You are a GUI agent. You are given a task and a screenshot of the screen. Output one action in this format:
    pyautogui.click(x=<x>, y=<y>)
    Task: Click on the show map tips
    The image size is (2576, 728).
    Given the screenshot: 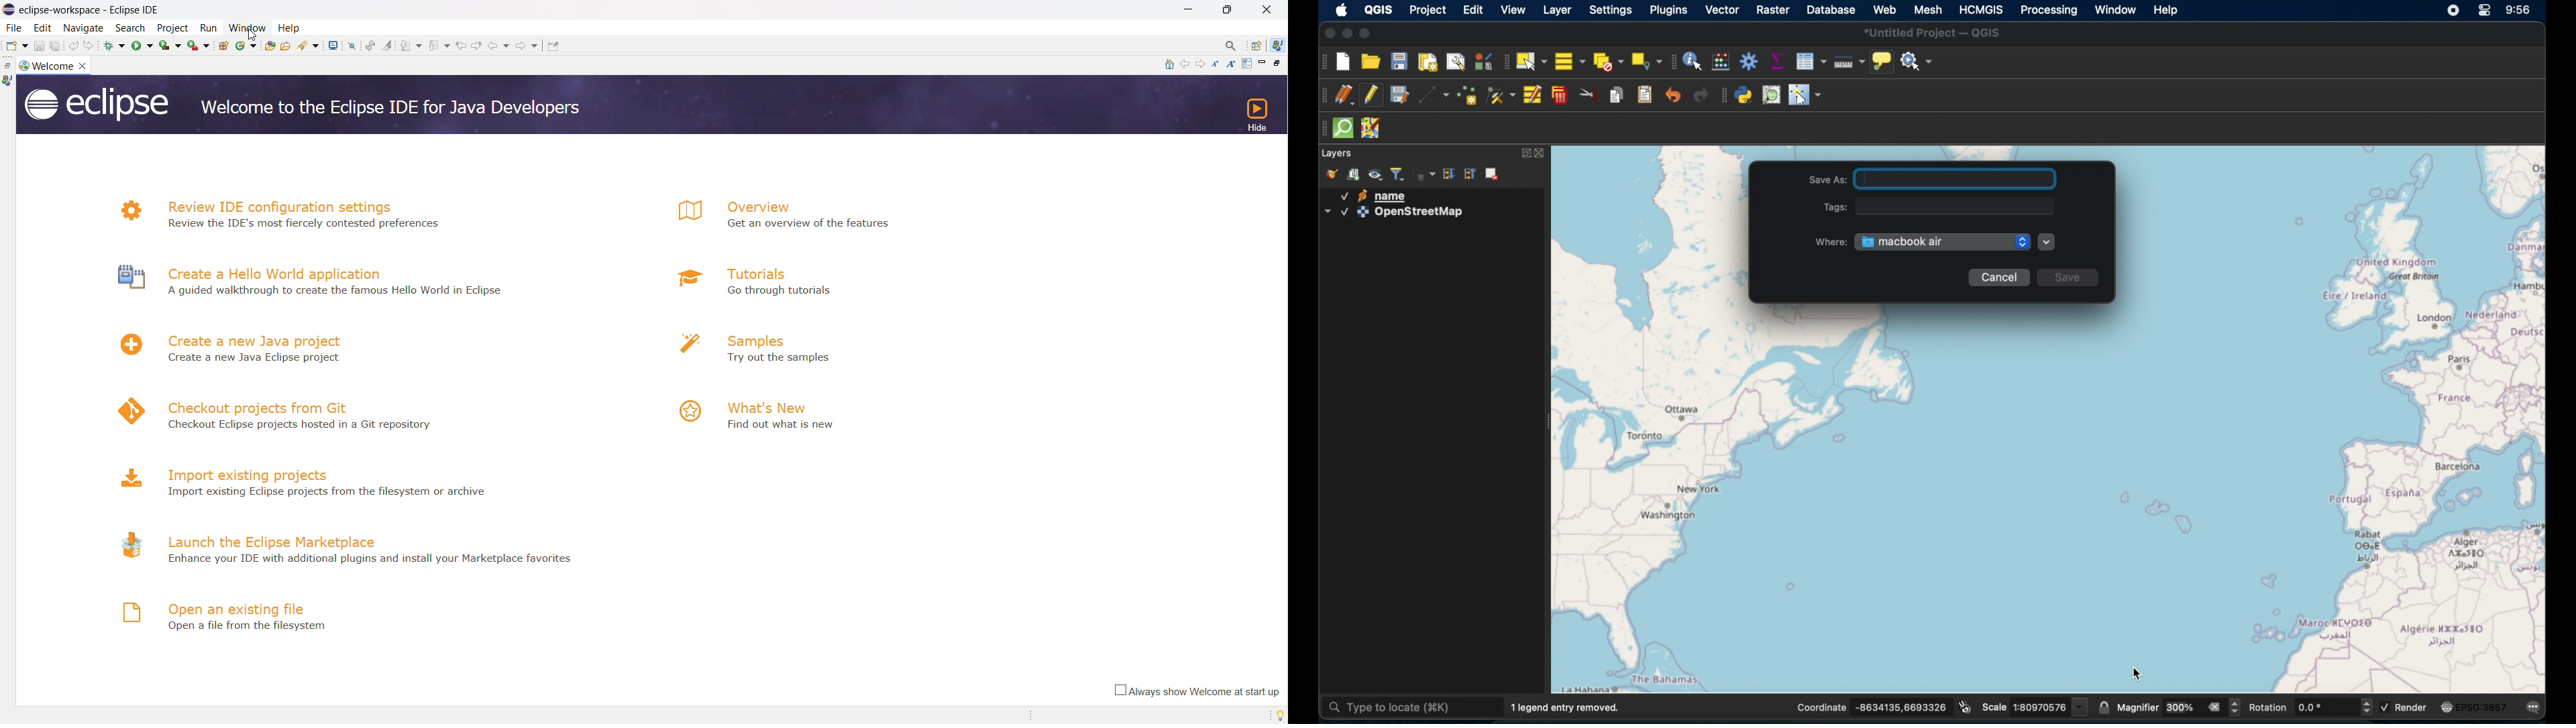 What is the action you would take?
    pyautogui.click(x=1883, y=62)
    